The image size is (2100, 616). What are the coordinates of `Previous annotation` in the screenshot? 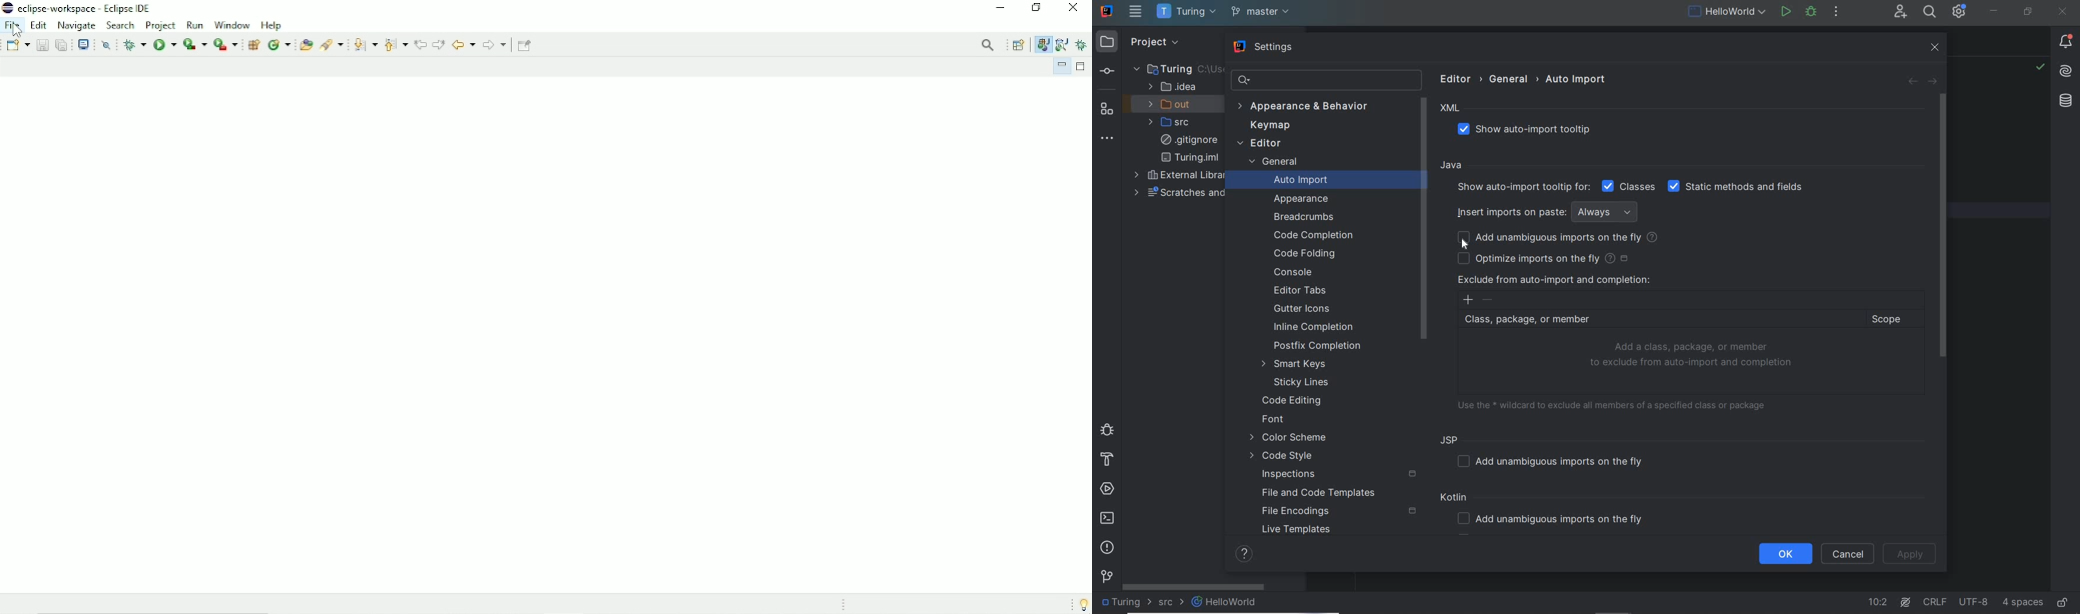 It's located at (395, 44).